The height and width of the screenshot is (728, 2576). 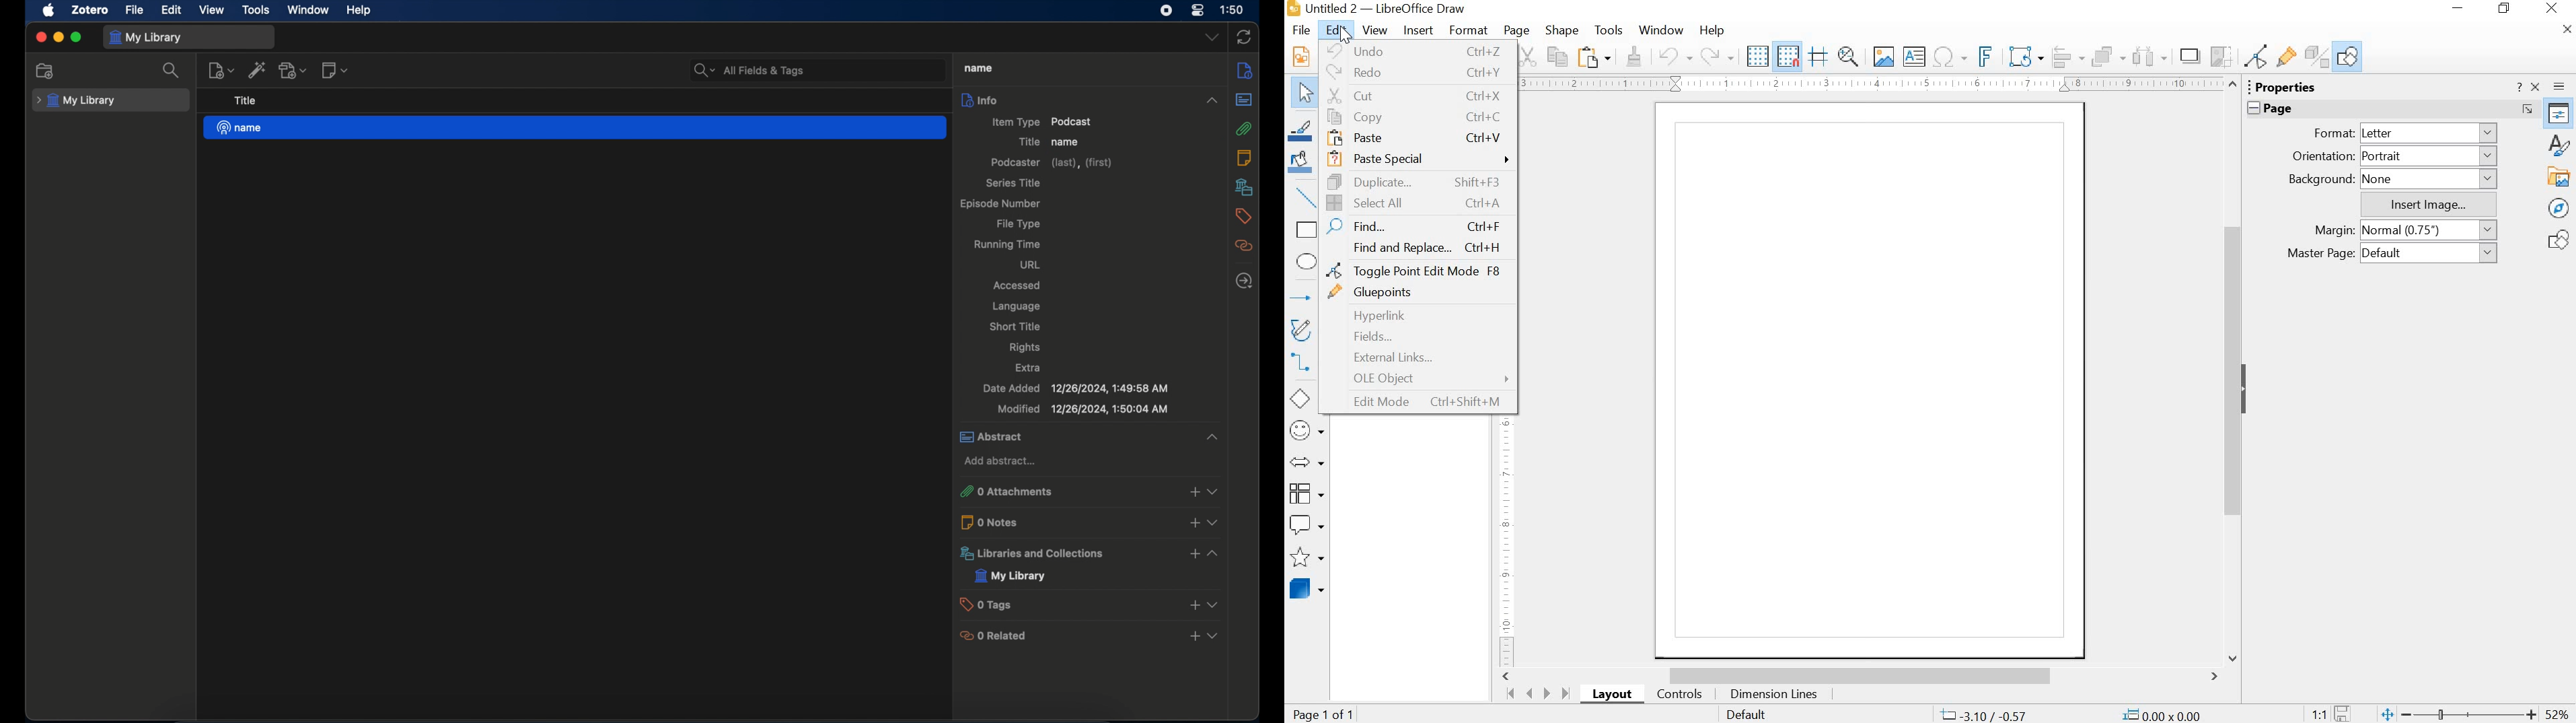 I want to click on Redo, so click(x=1716, y=57).